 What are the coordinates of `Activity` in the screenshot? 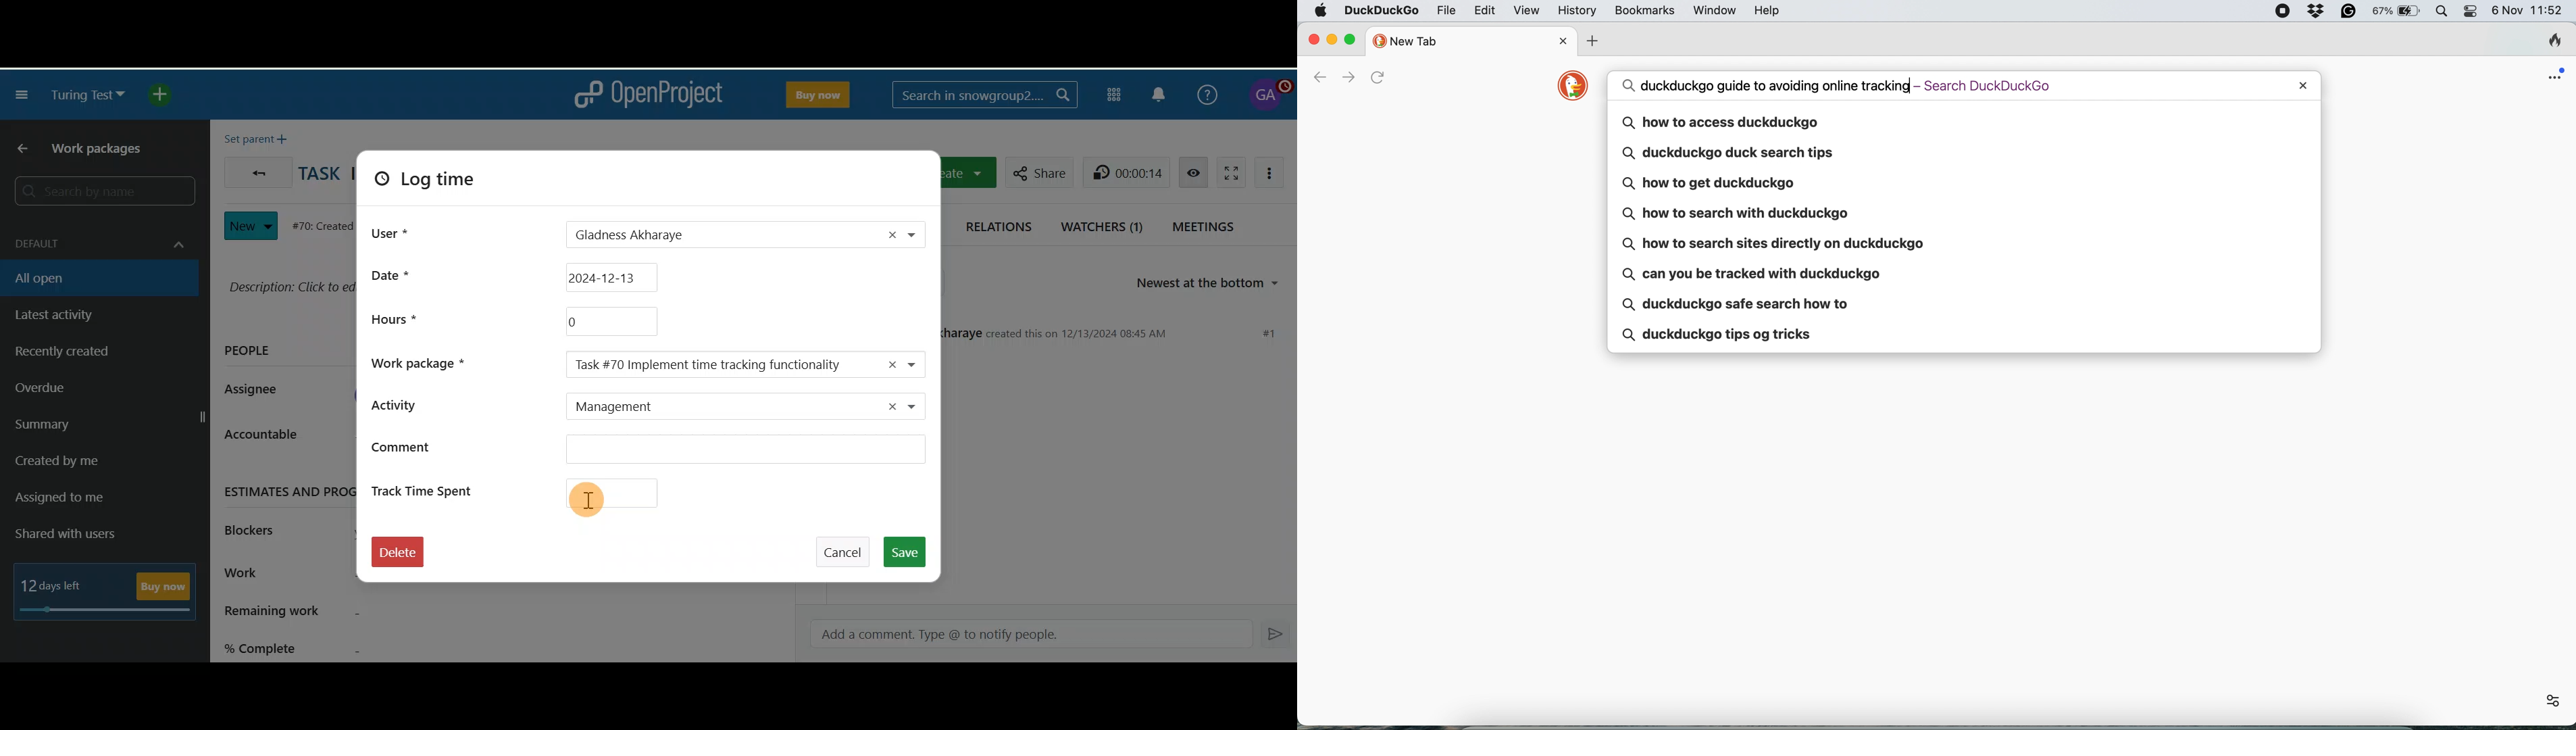 It's located at (420, 404).